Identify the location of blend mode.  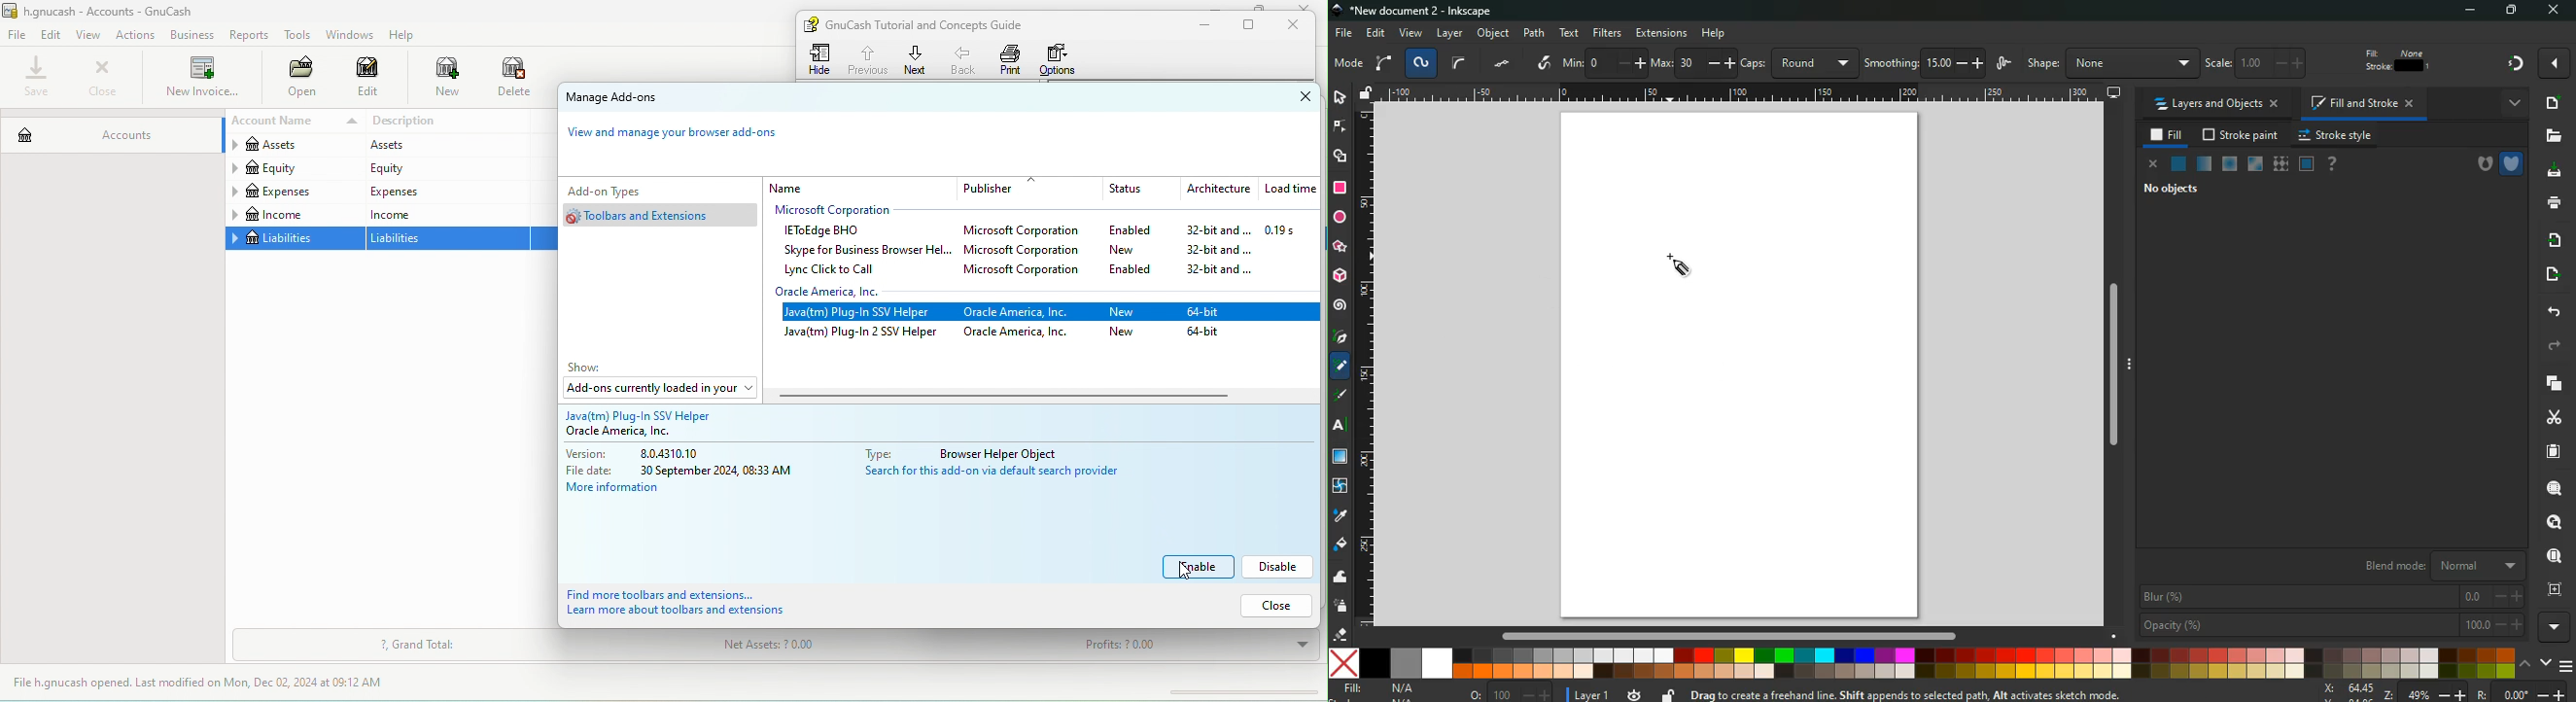
(2431, 564).